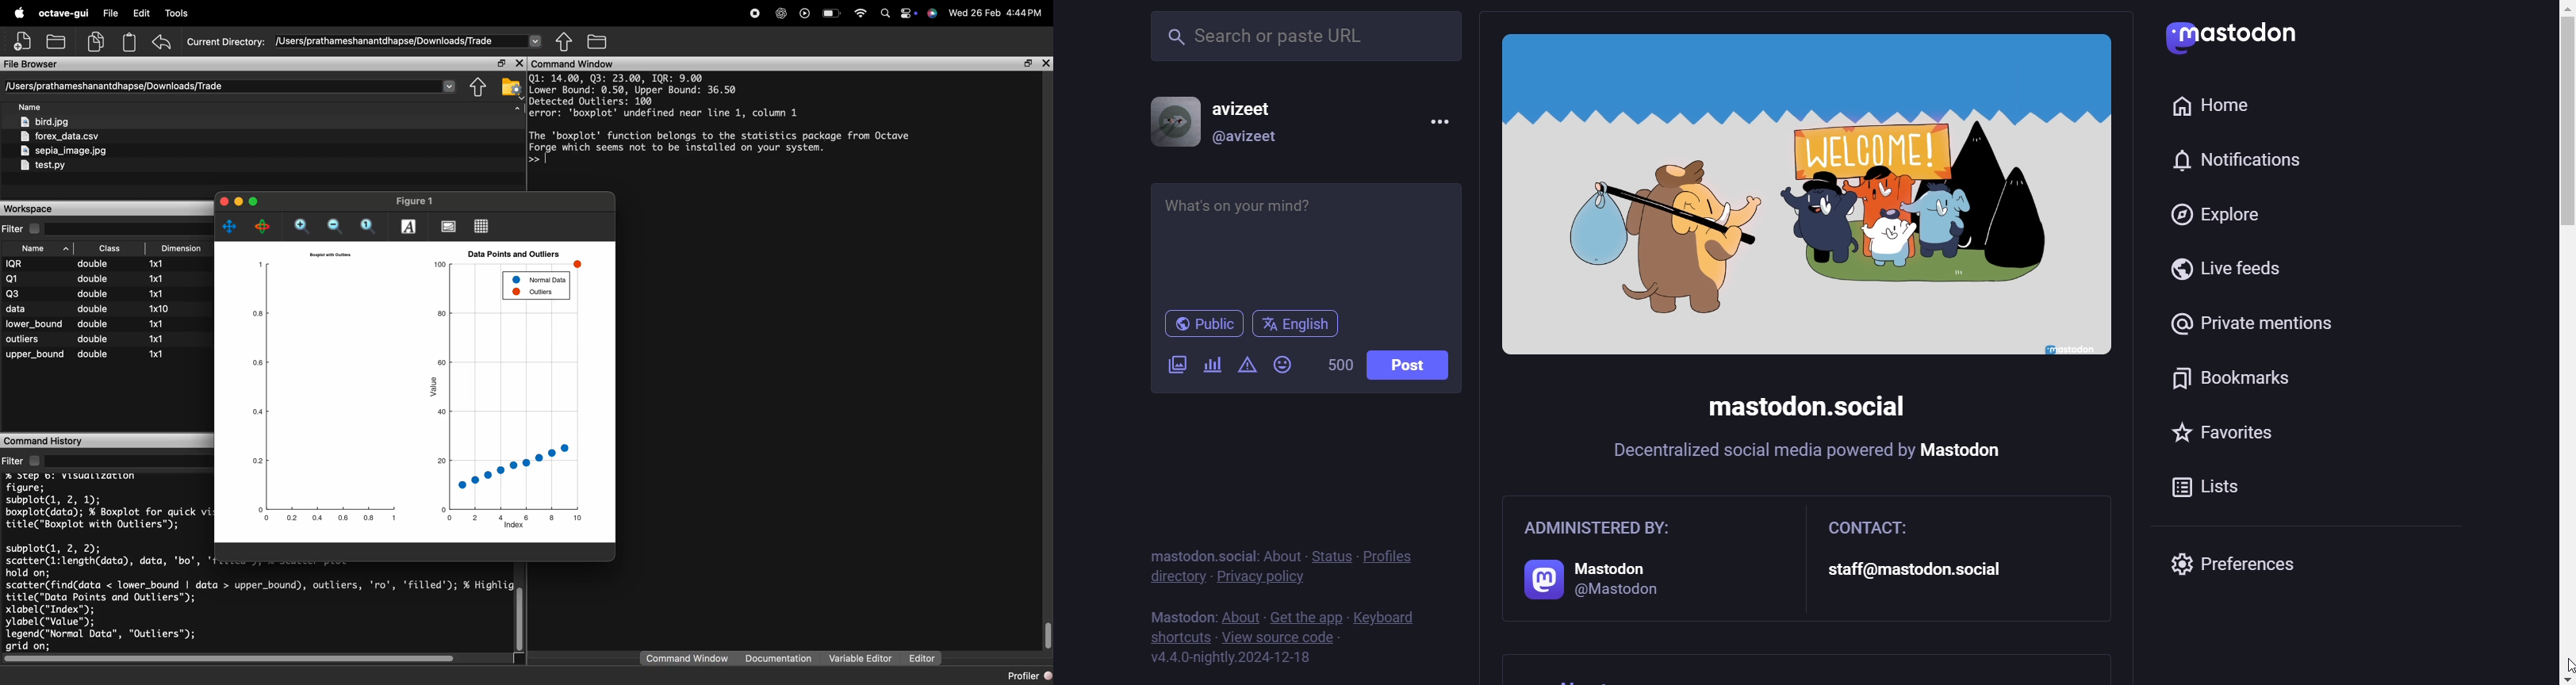  What do you see at coordinates (1760, 451) in the screenshot?
I see `Decentralized social media powered by` at bounding box center [1760, 451].